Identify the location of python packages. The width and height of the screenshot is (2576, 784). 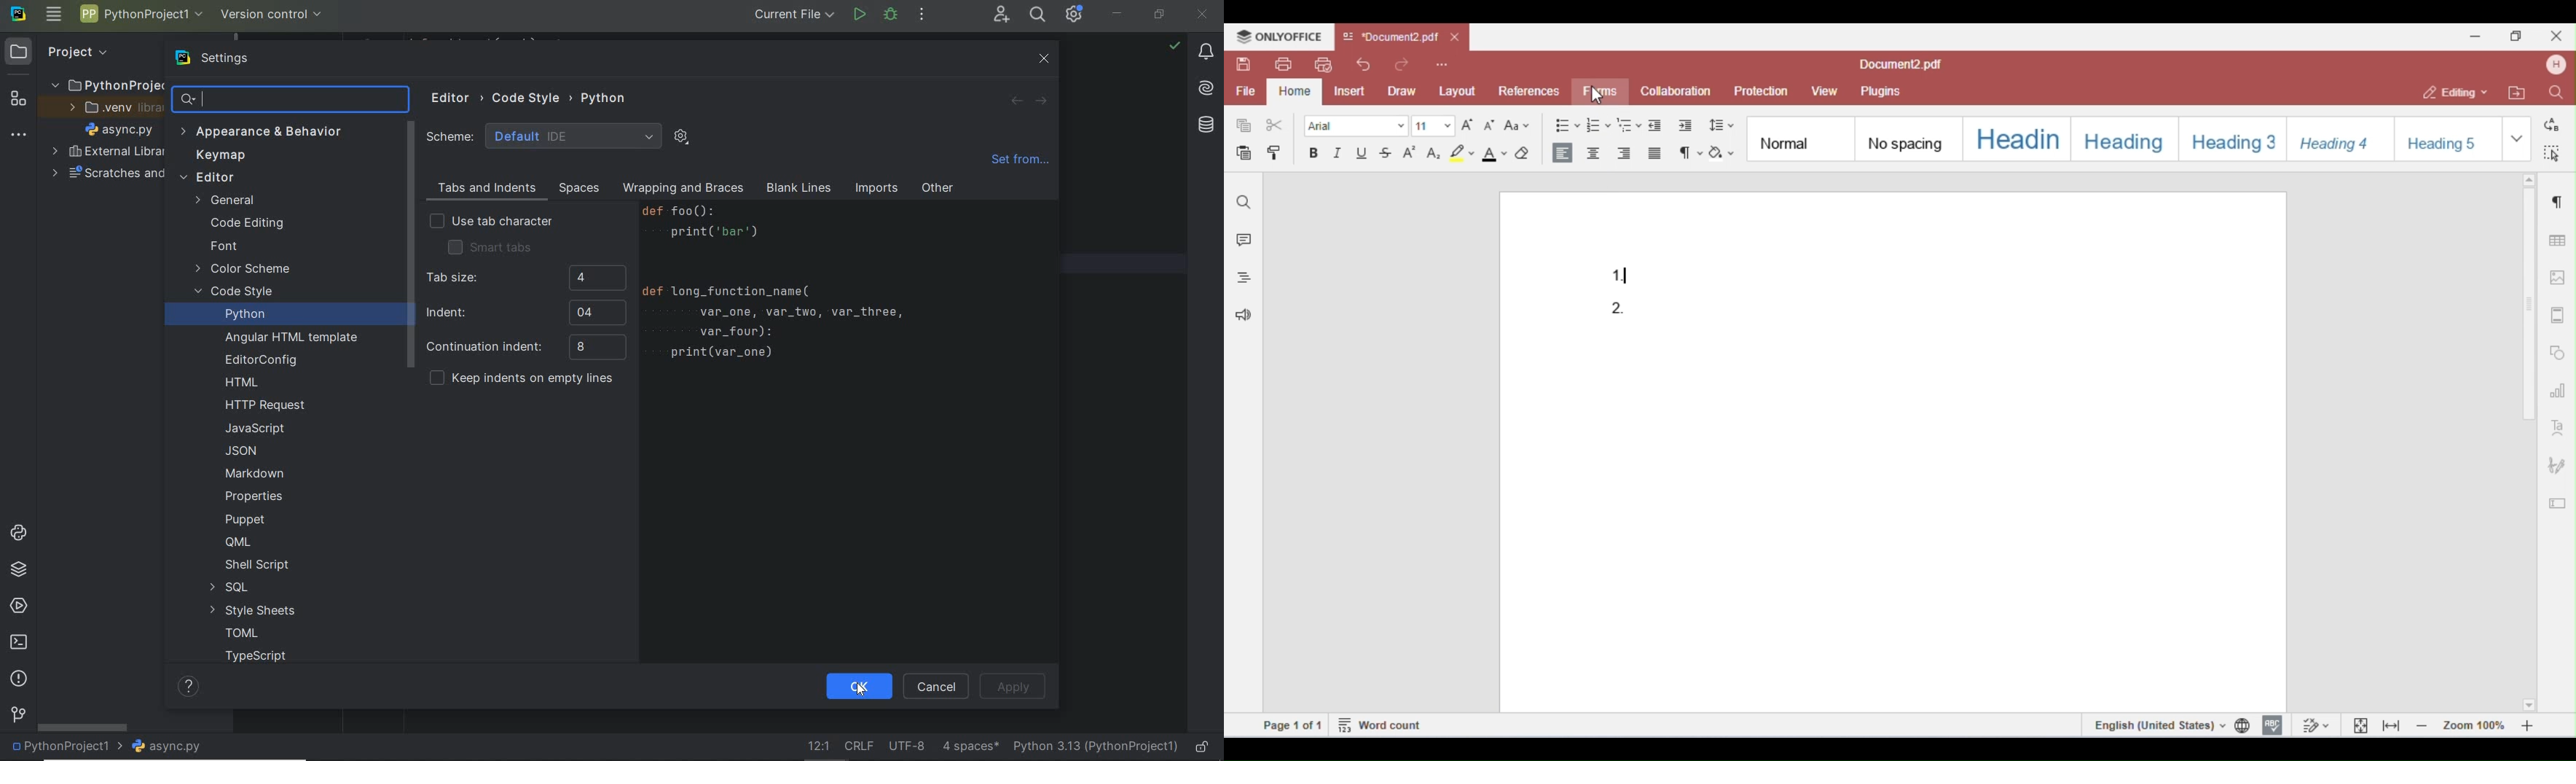
(21, 571).